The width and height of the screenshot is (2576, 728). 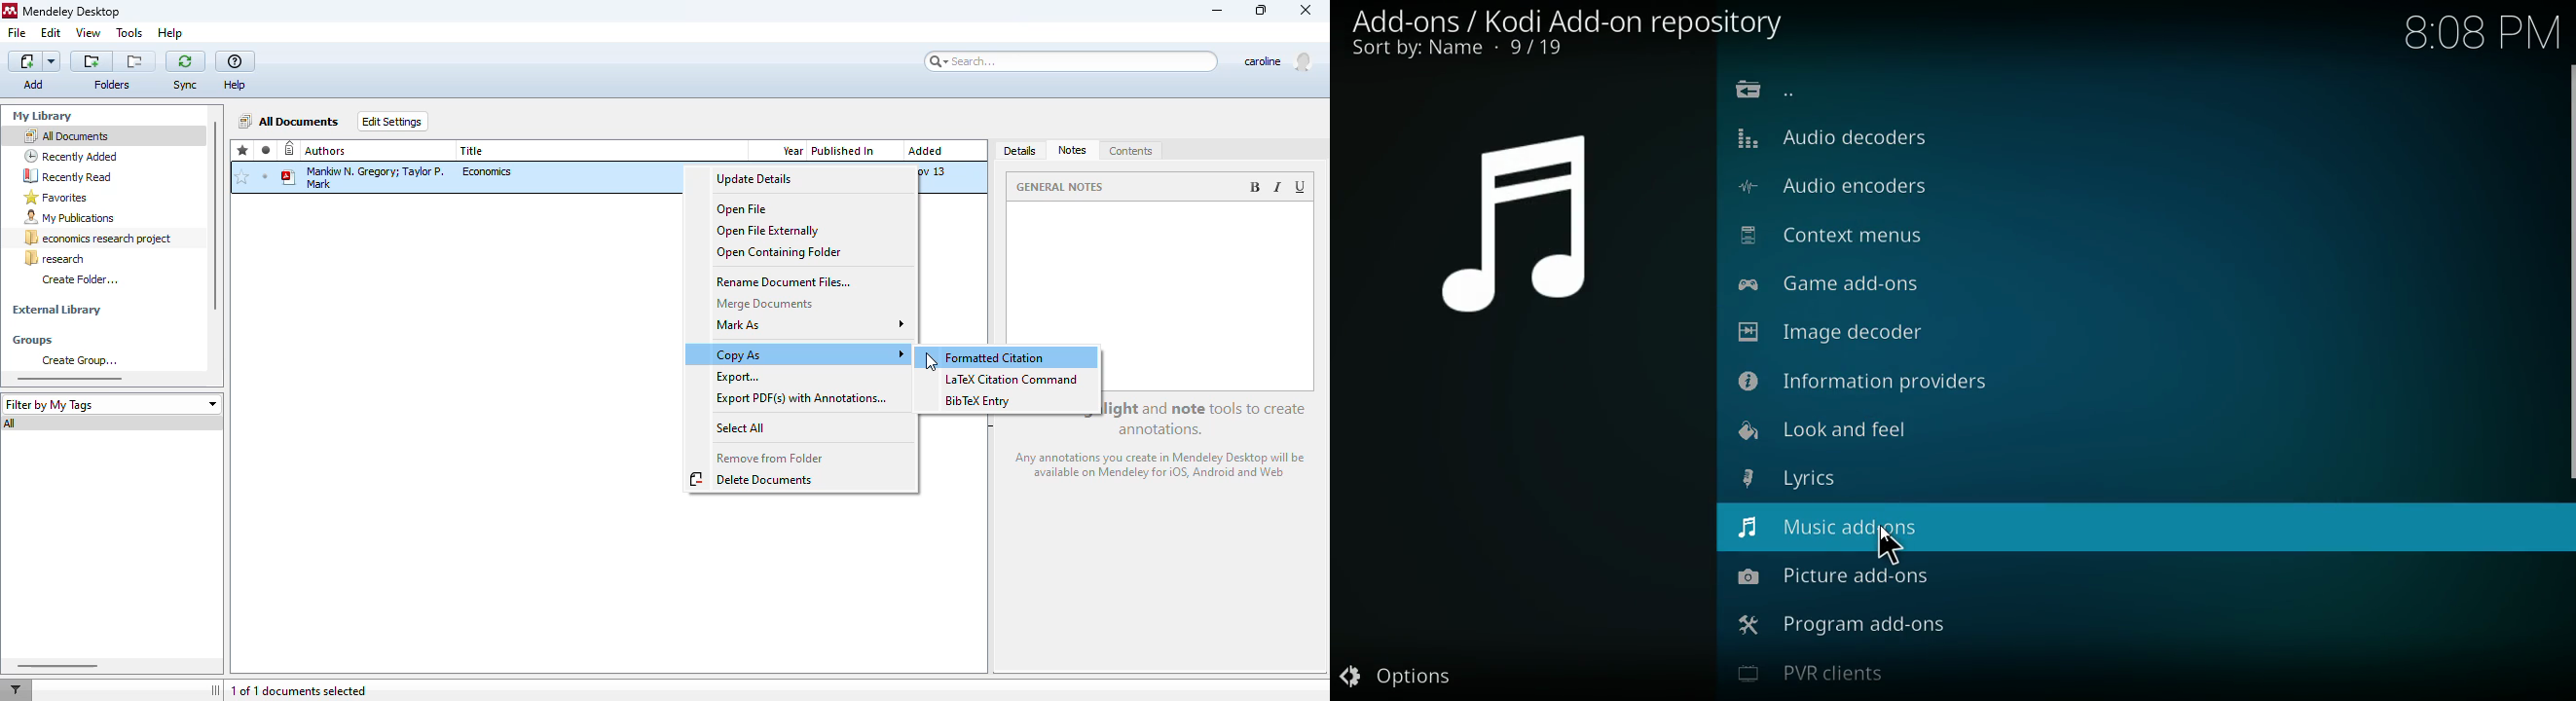 What do you see at coordinates (1838, 137) in the screenshot?
I see `Audio Decoders` at bounding box center [1838, 137].